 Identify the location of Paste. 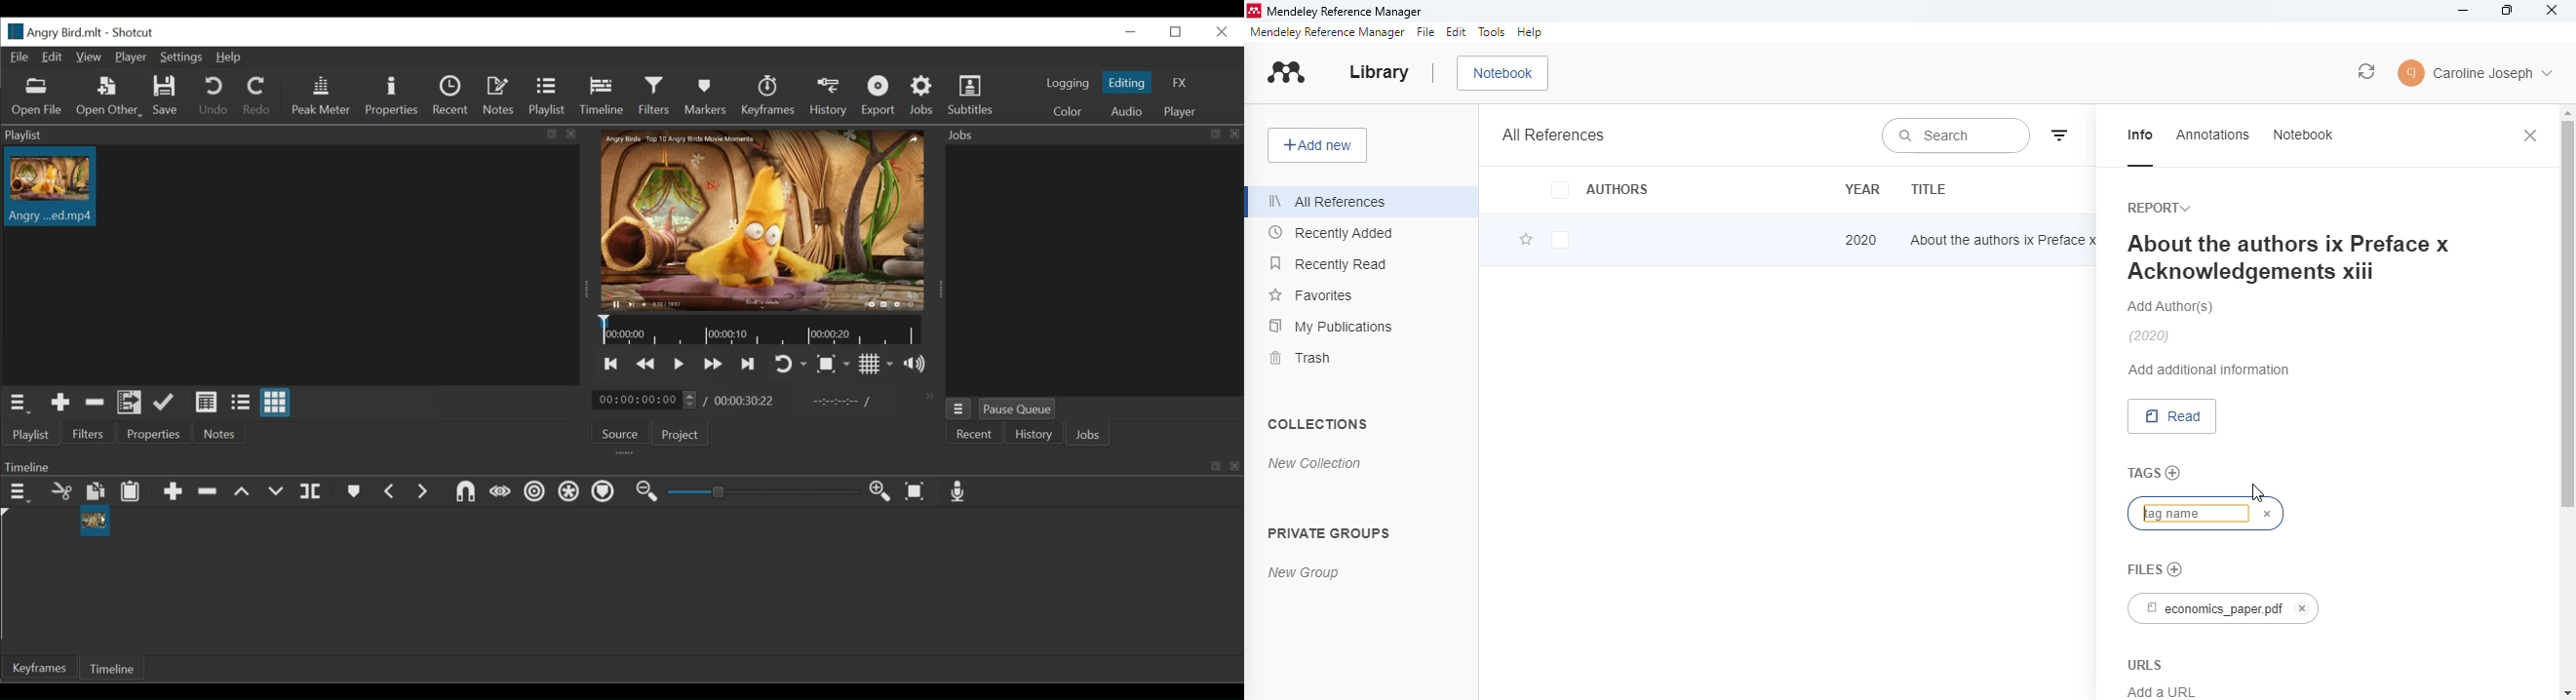
(130, 493).